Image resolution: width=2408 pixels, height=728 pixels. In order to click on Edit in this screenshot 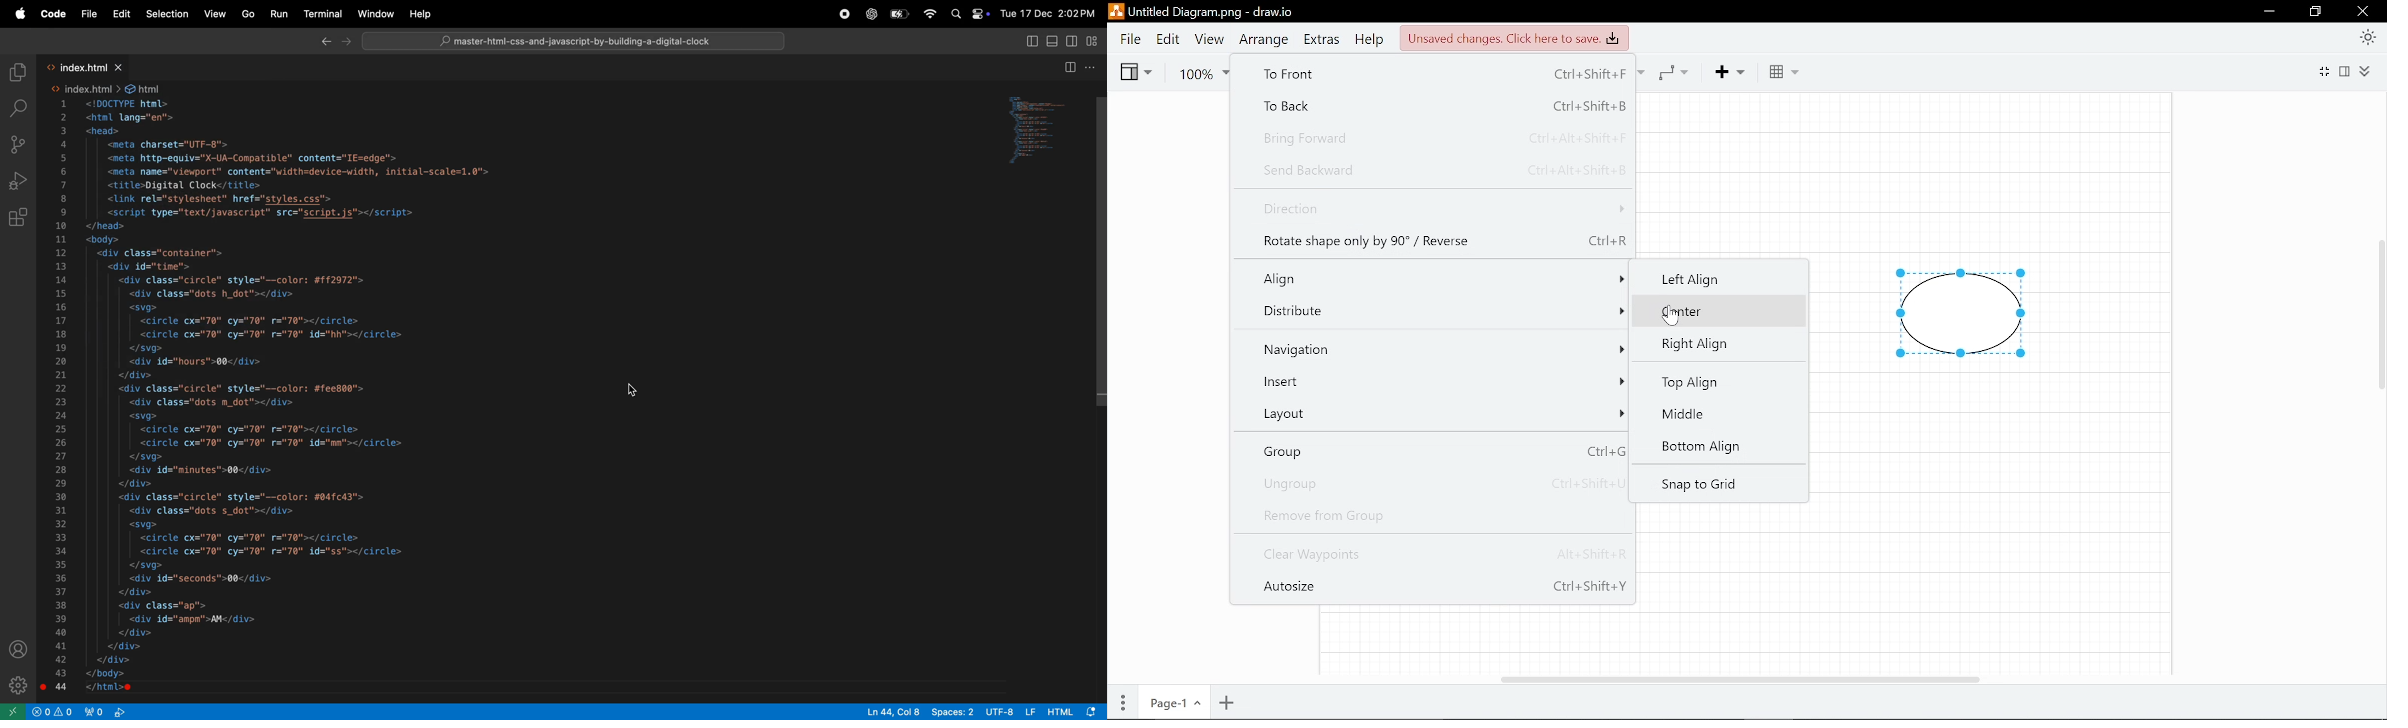, I will do `click(1166, 39)`.